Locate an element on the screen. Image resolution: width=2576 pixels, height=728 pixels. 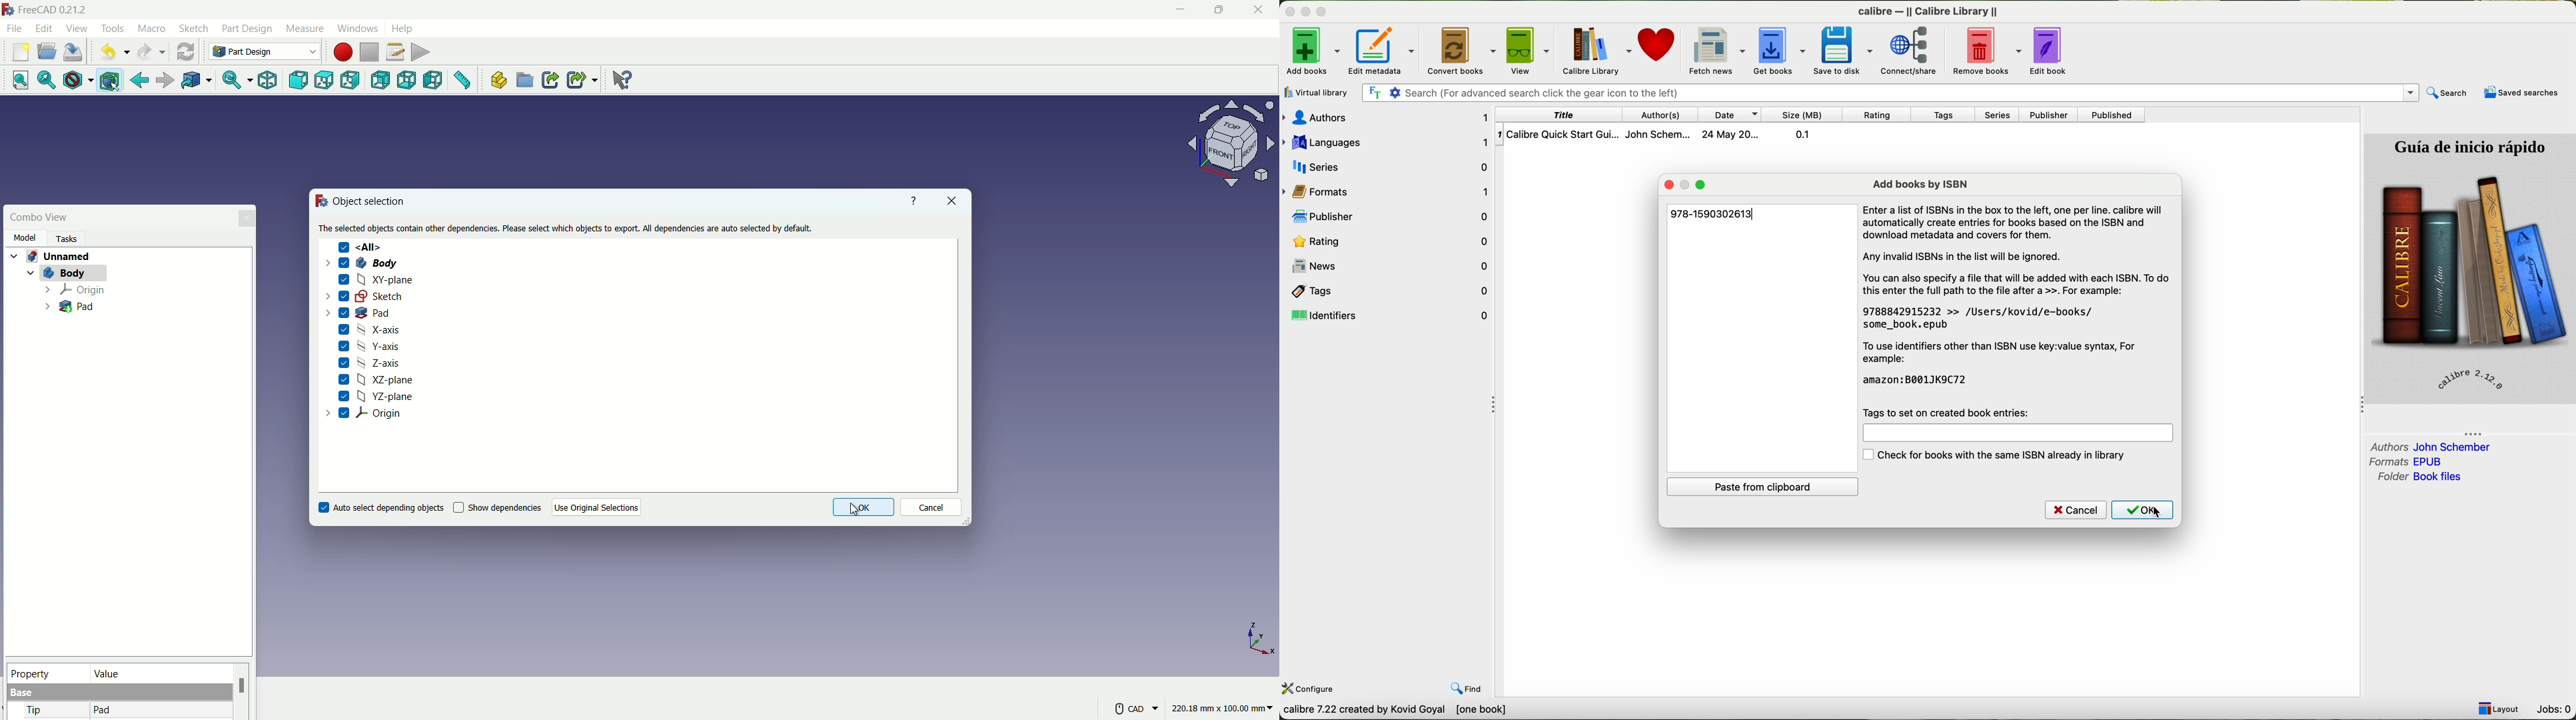
<All> is located at coordinates (359, 247).